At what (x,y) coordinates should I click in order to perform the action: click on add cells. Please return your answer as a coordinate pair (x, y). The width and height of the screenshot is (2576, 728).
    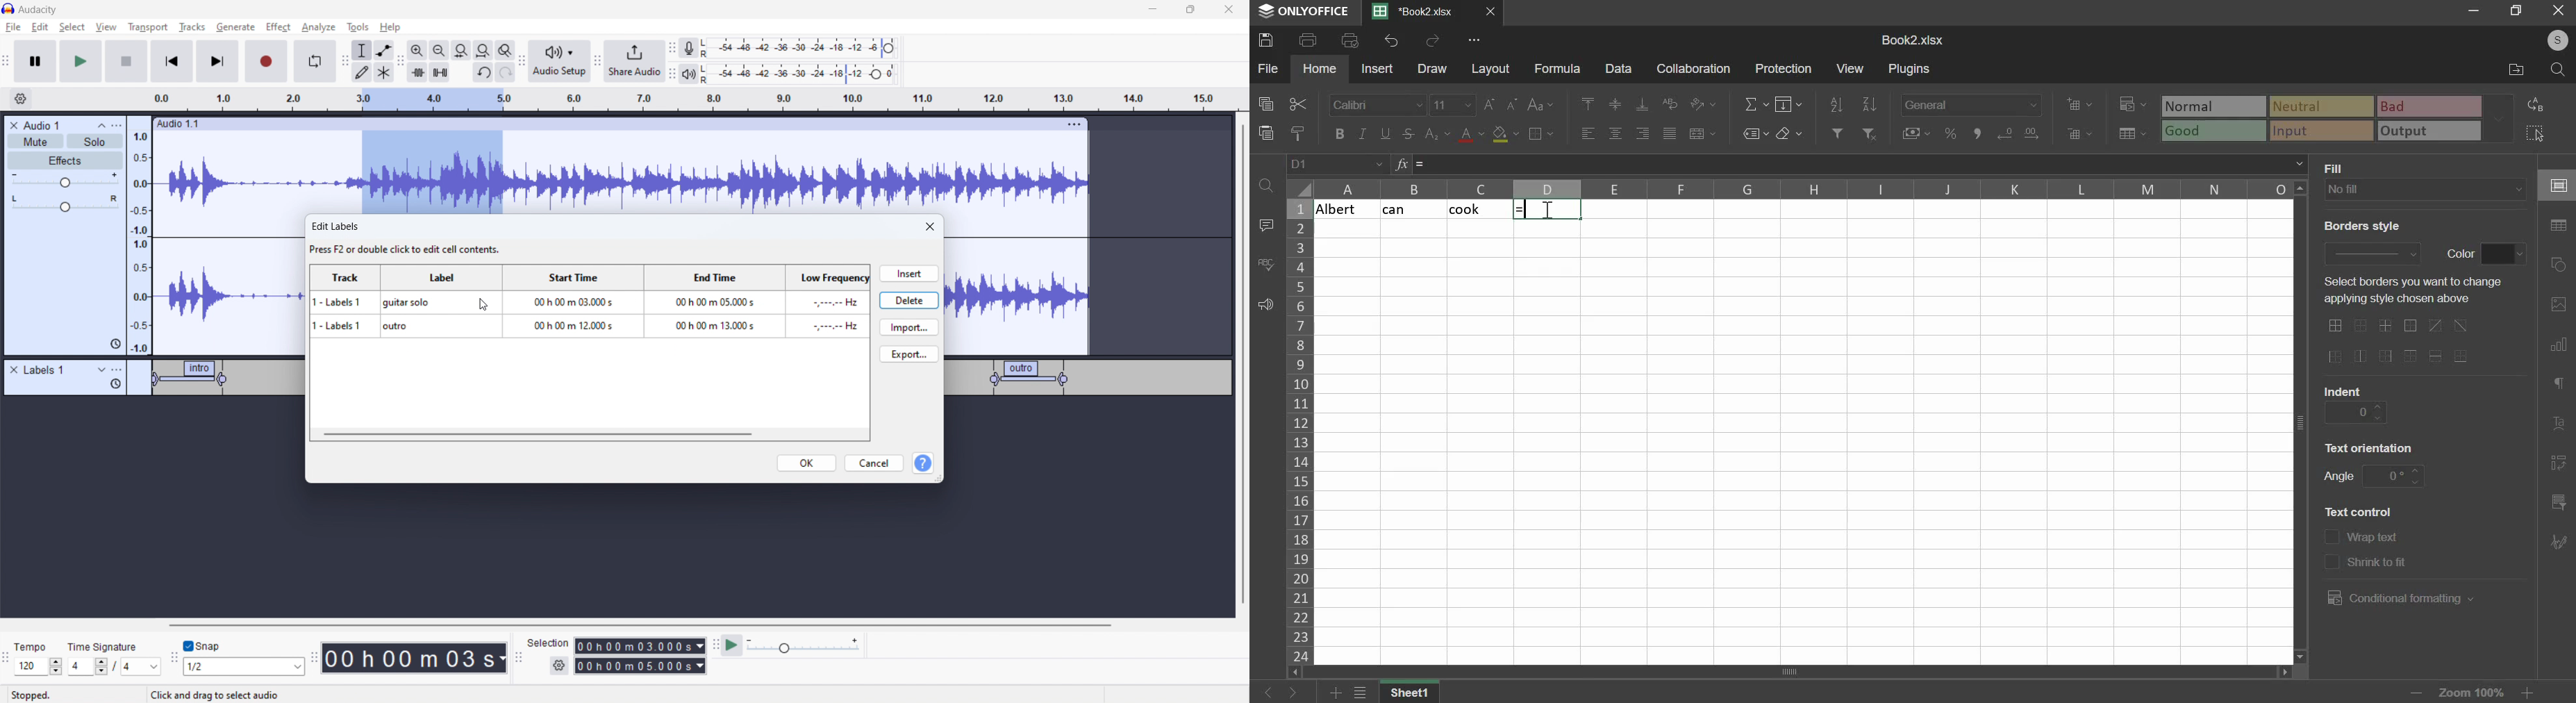
    Looking at the image, I should click on (2079, 104).